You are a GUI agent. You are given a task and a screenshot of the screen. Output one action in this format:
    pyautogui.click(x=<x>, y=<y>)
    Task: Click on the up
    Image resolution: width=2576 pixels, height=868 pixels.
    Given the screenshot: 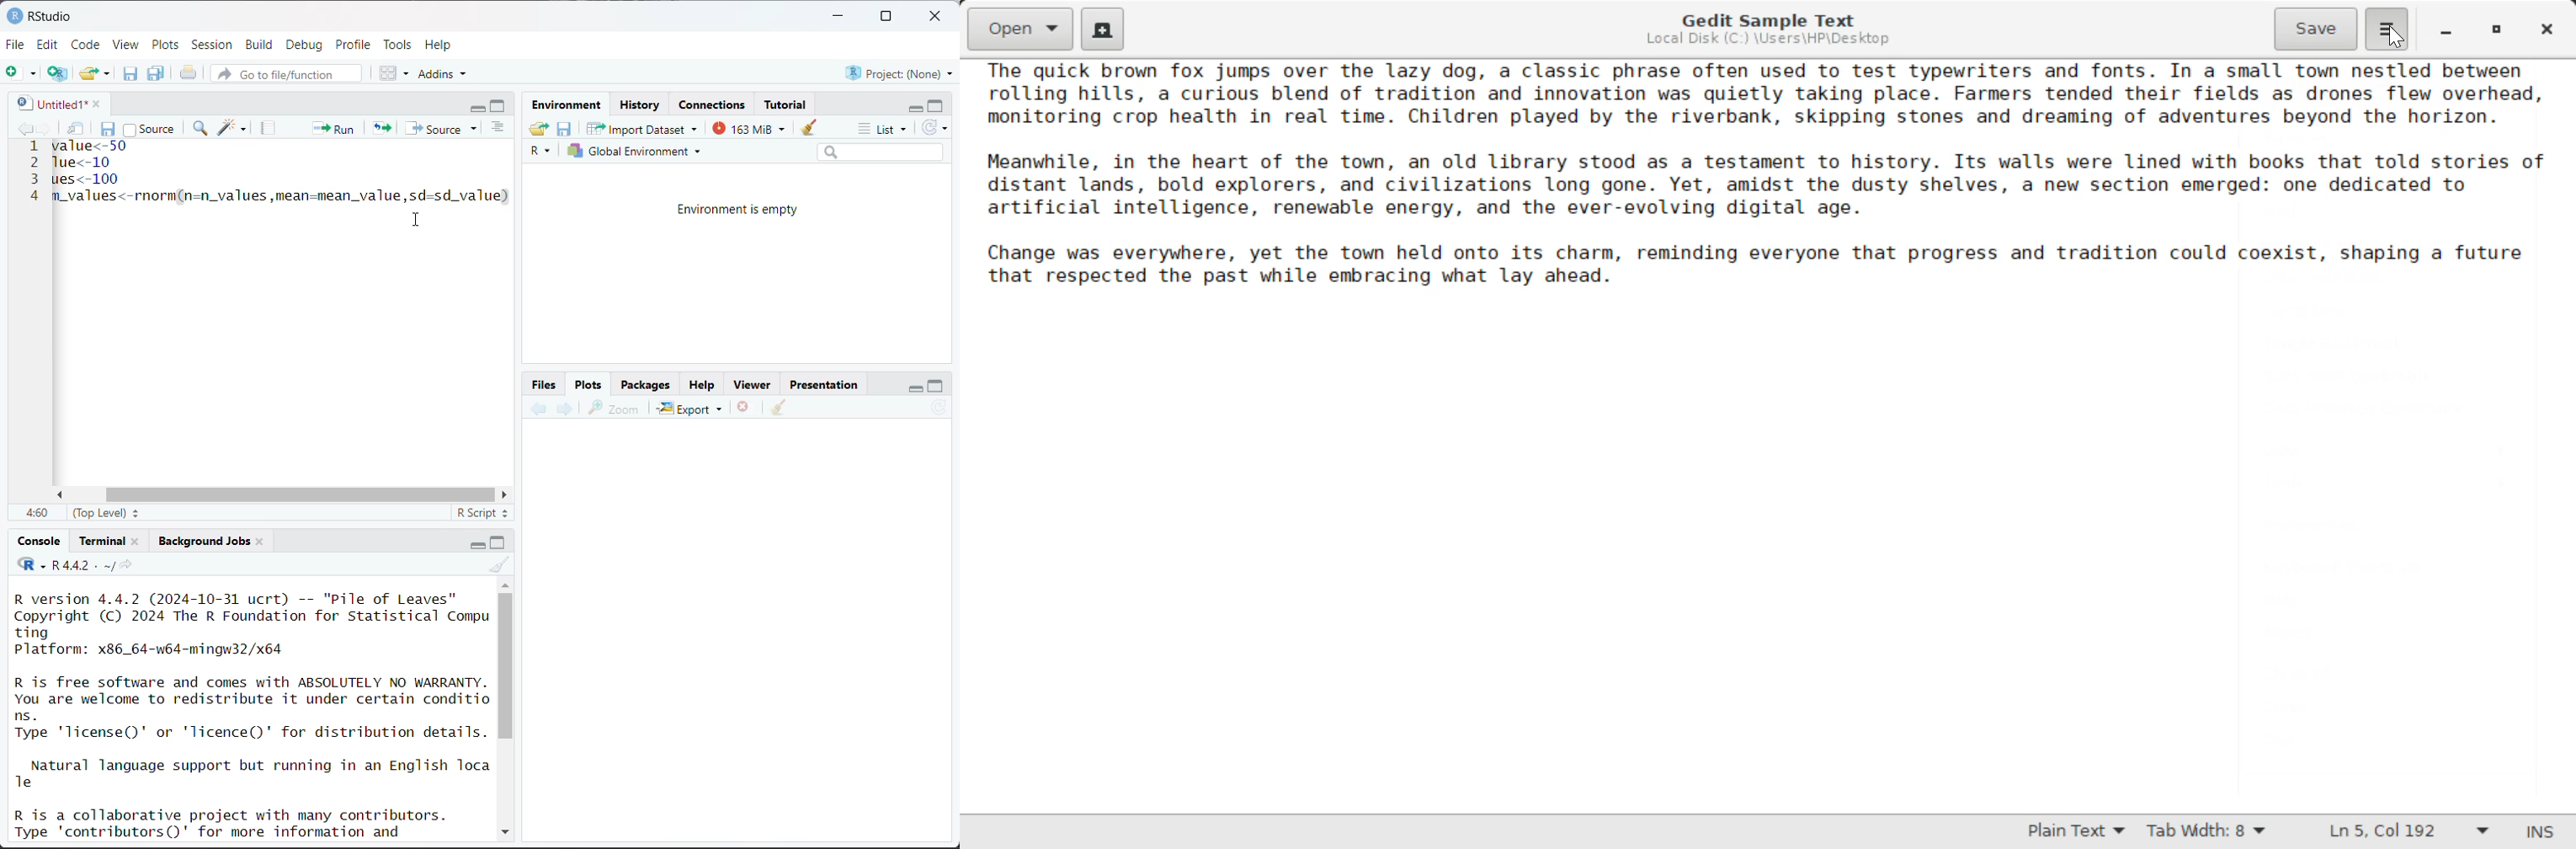 What is the action you would take?
    pyautogui.click(x=505, y=583)
    